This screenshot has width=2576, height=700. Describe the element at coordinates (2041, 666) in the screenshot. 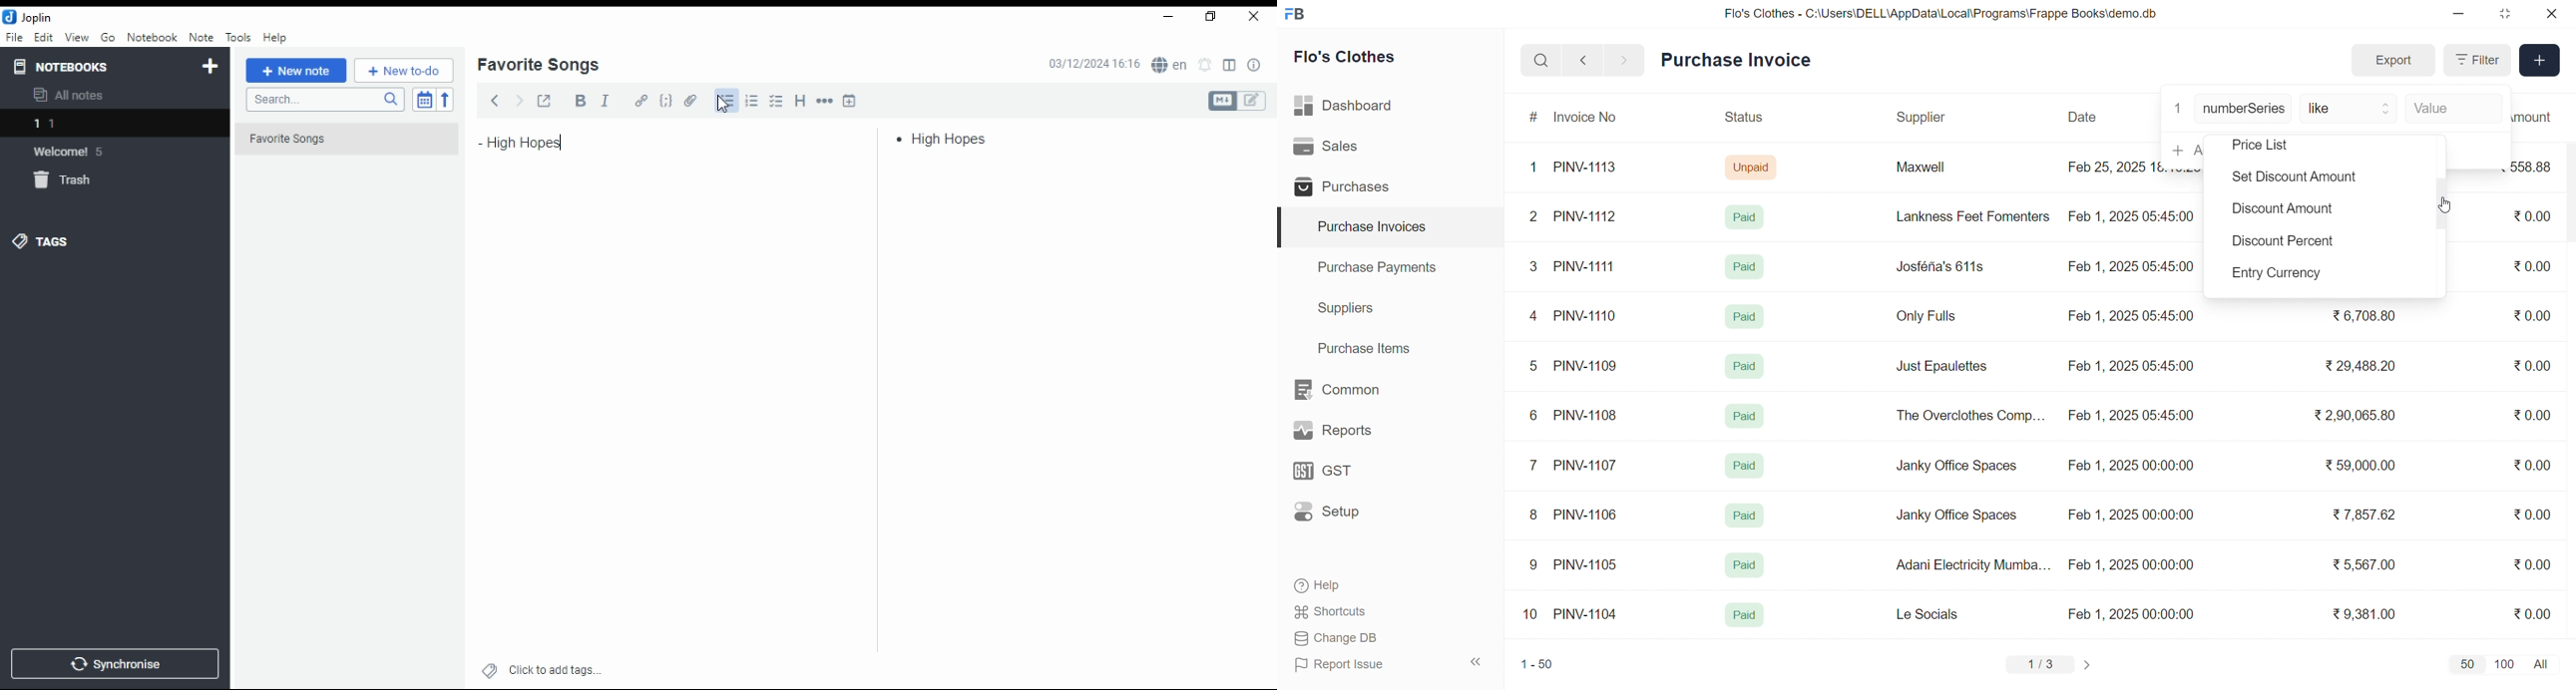

I see `1/3` at that location.